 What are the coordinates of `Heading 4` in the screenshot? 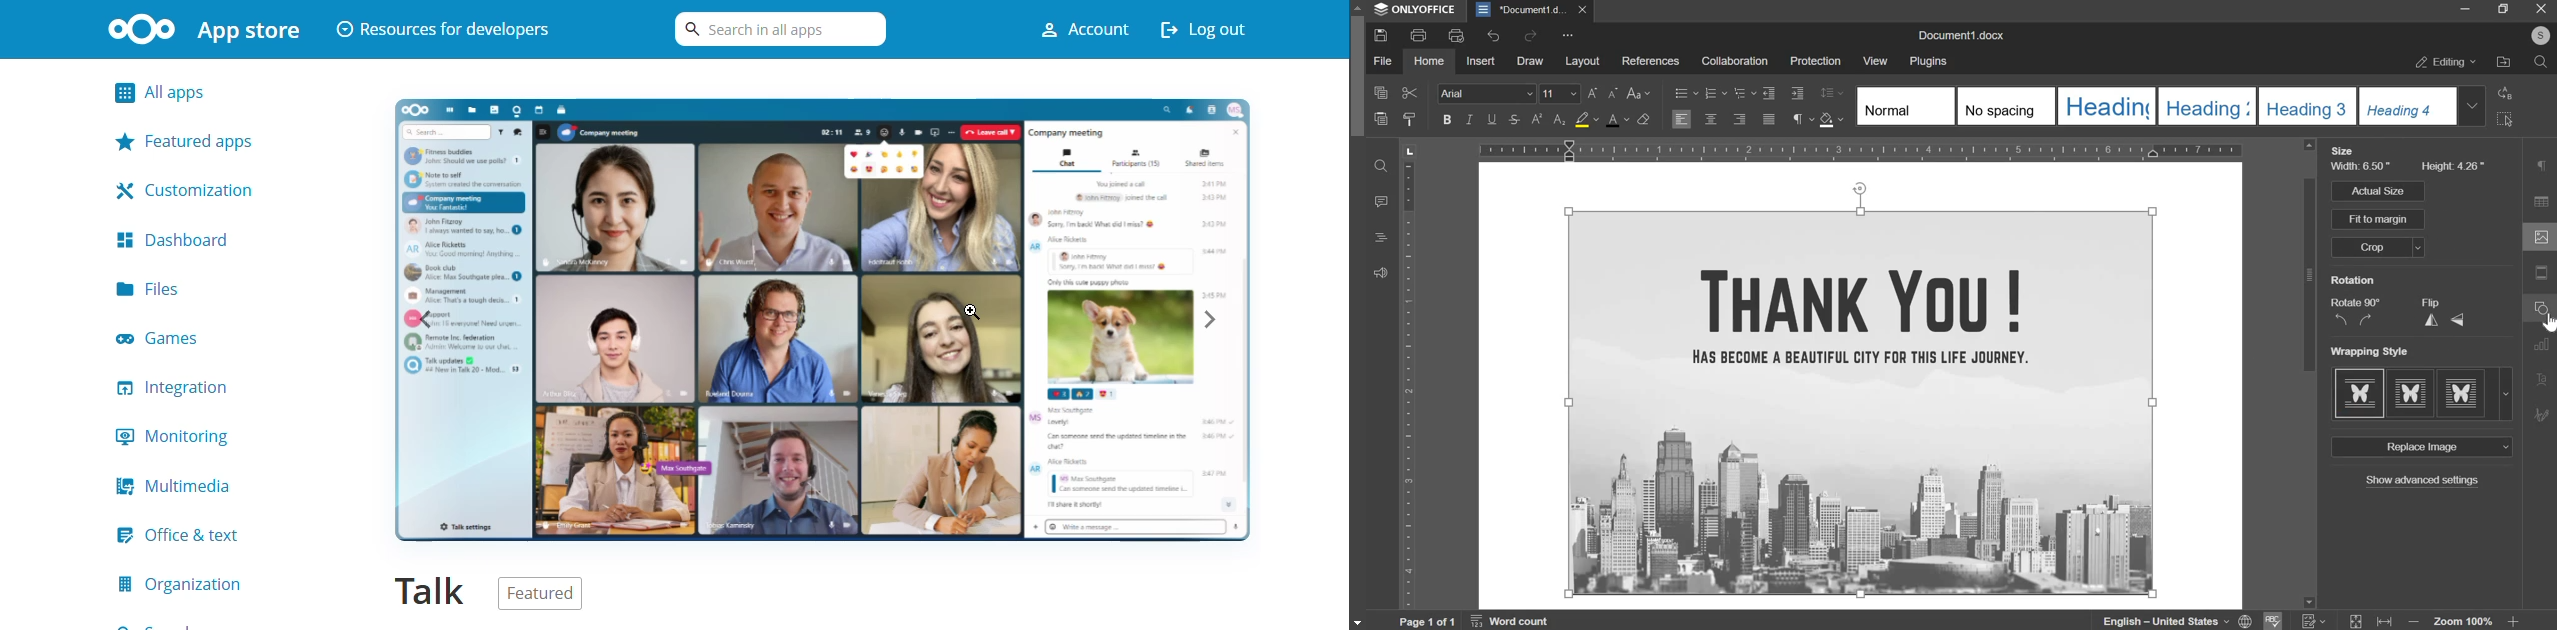 It's located at (2406, 106).